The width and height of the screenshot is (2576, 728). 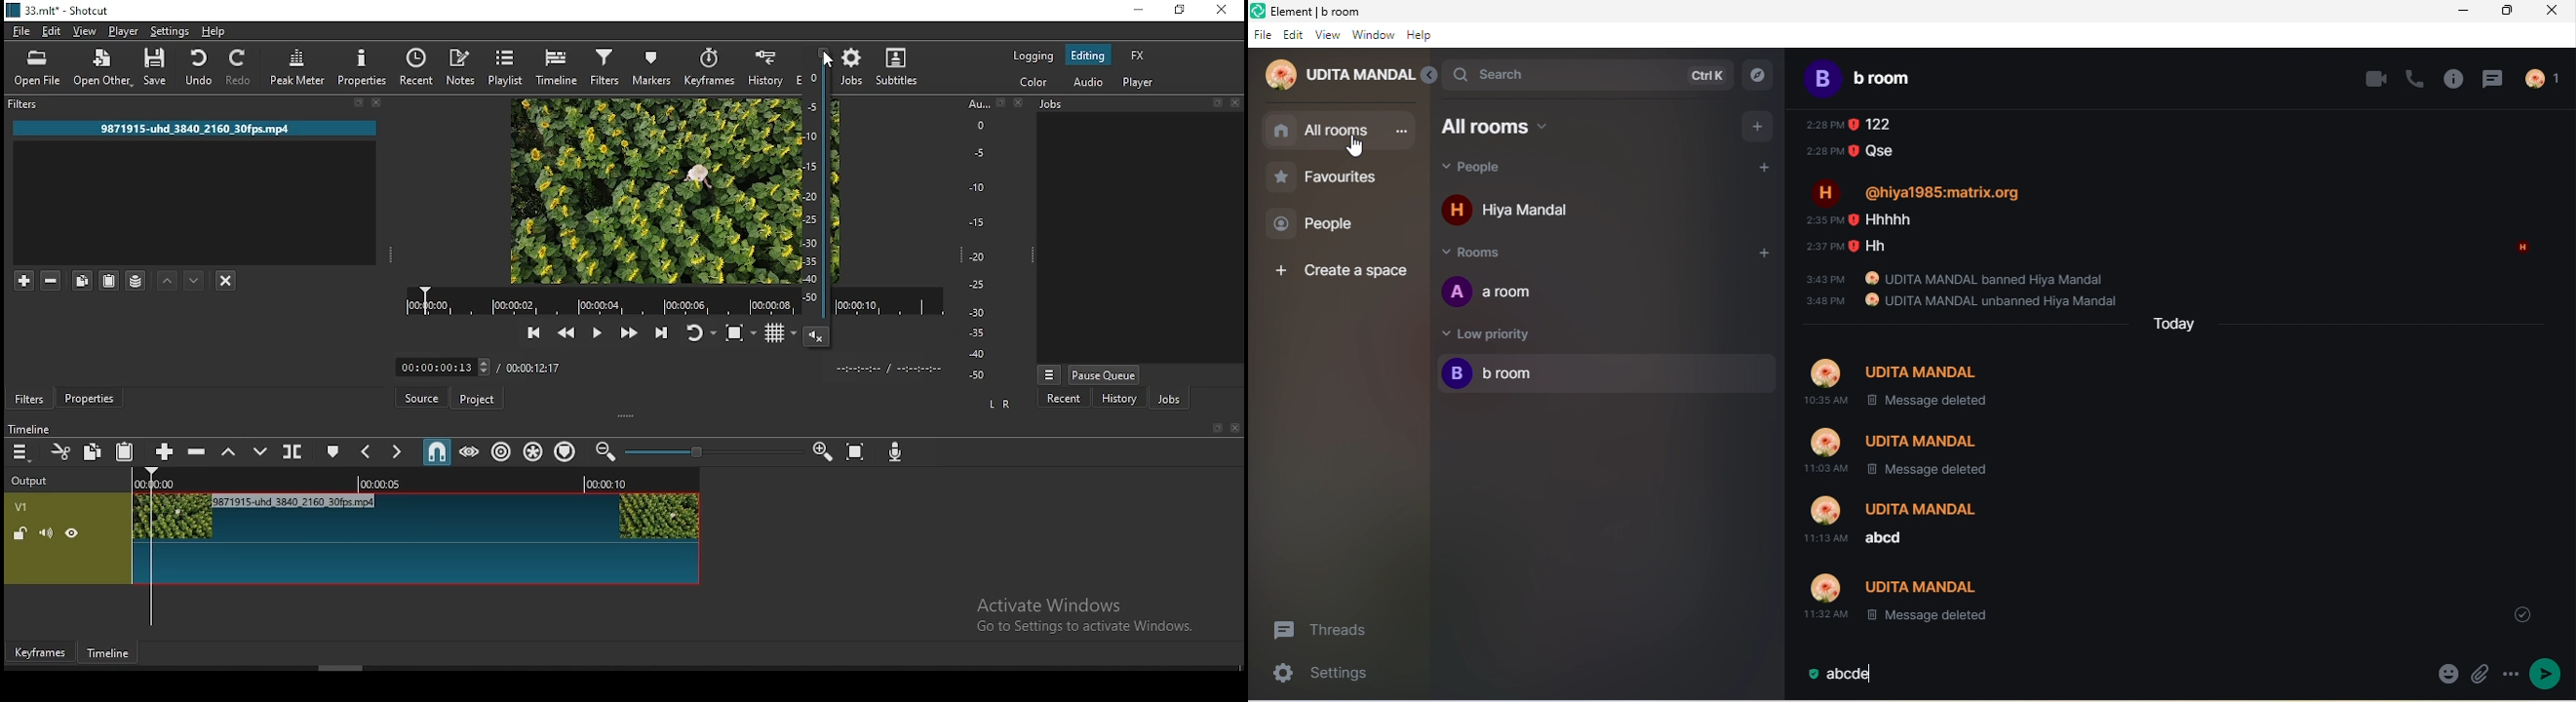 What do you see at coordinates (2522, 611) in the screenshot?
I see `drop down` at bounding box center [2522, 611].